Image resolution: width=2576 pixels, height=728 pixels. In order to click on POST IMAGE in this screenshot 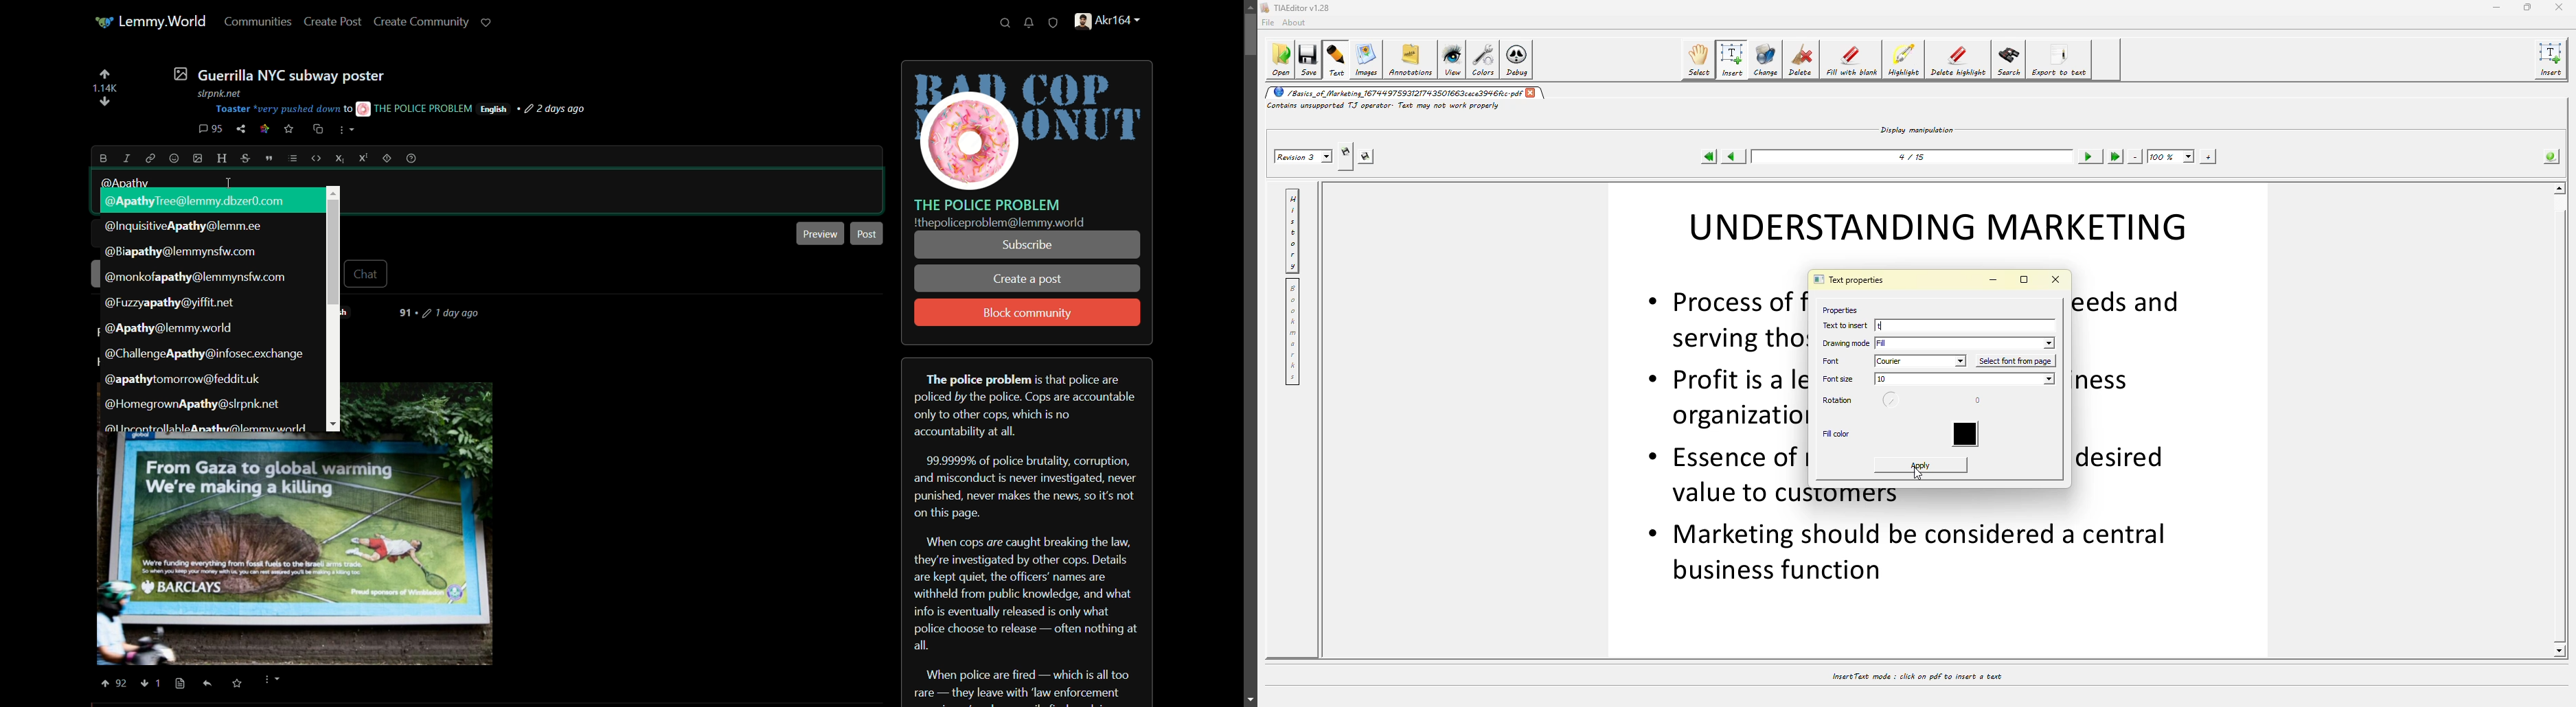, I will do `click(293, 550)`.